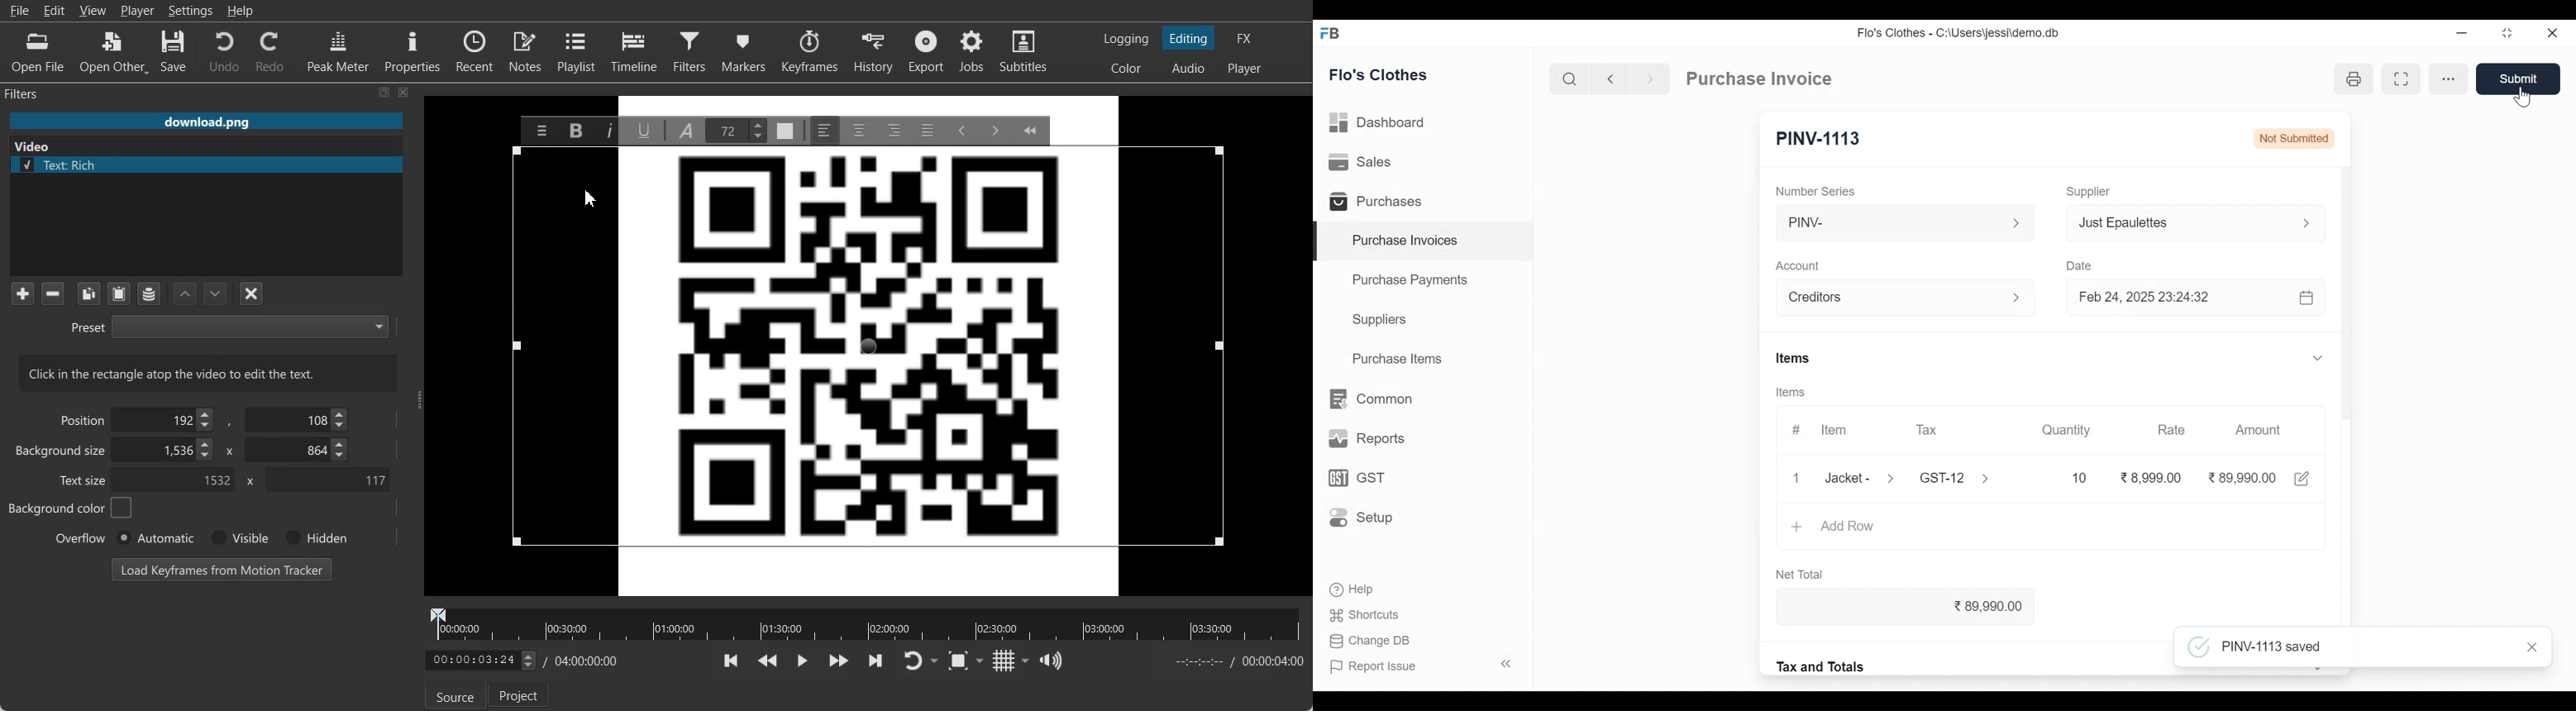 The width and height of the screenshot is (2576, 728). Describe the element at coordinates (222, 569) in the screenshot. I see `Load Keyframe from Motion Tracker` at that location.